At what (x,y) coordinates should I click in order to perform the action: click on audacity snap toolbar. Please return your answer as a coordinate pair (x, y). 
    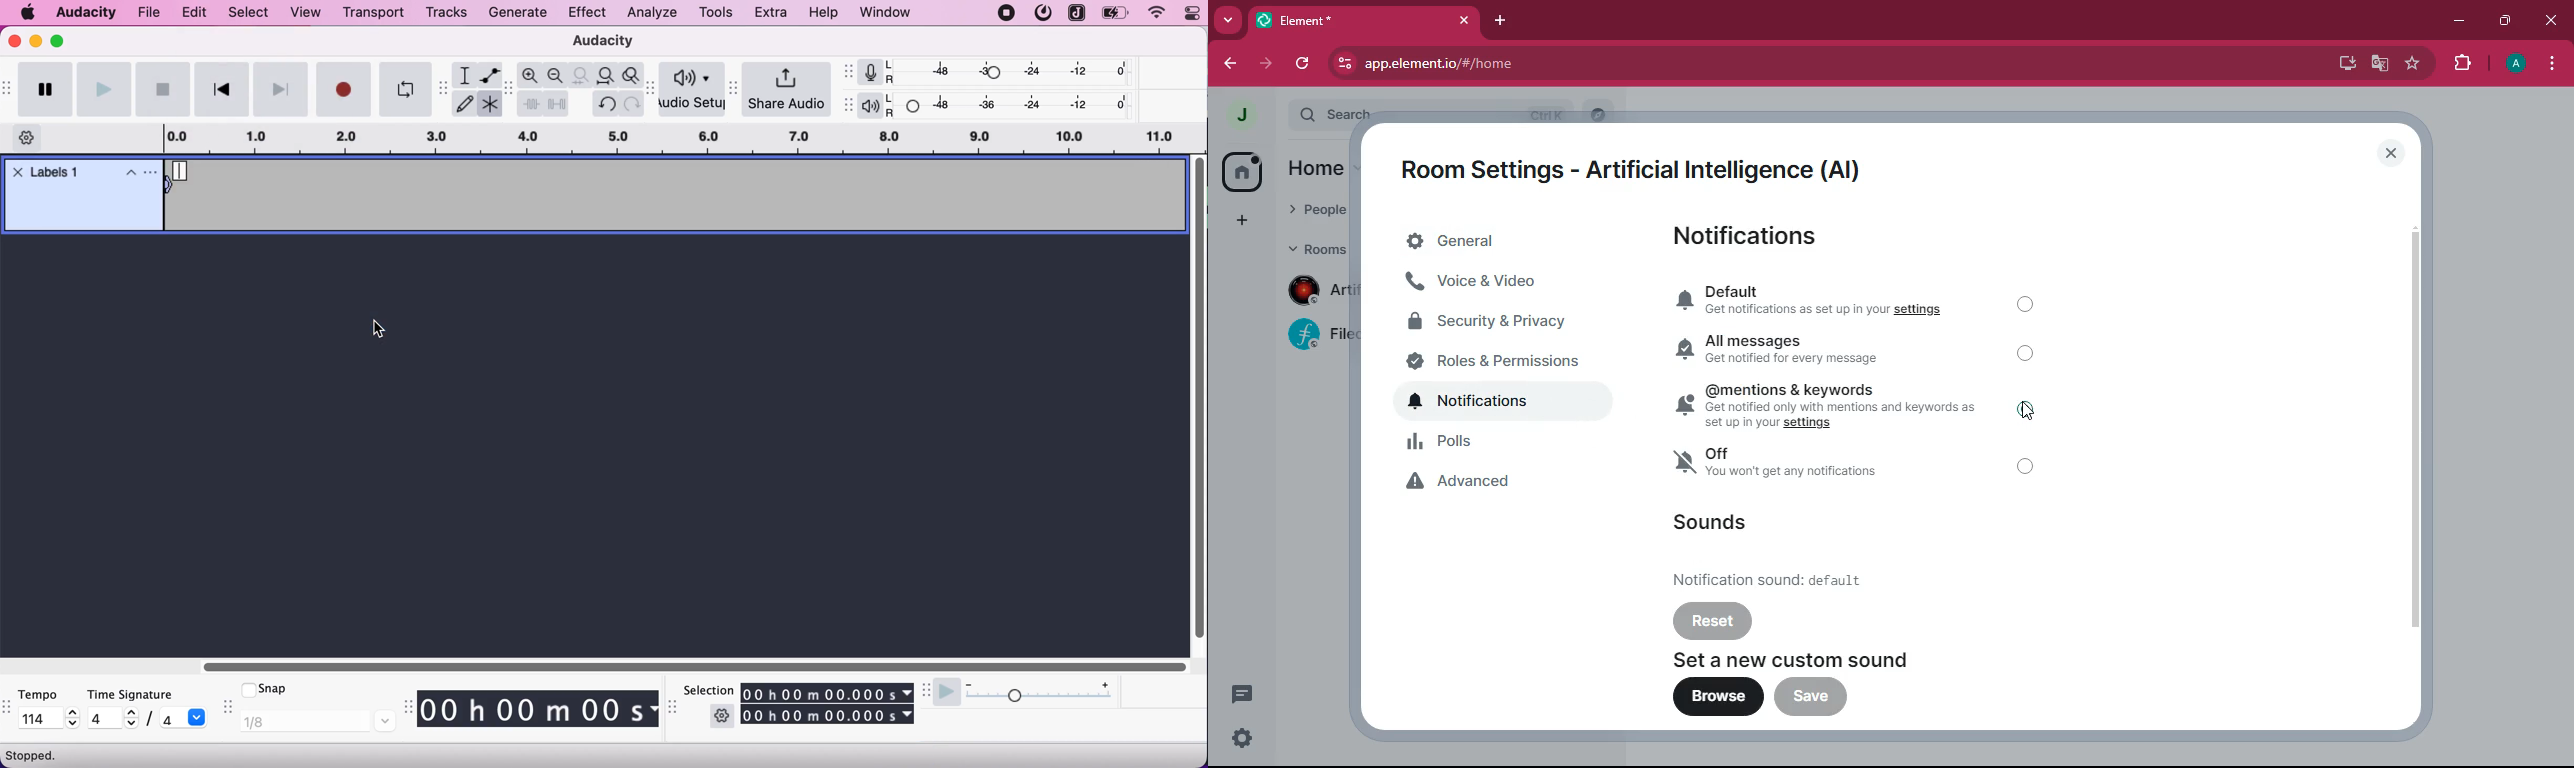
    Looking at the image, I should click on (226, 708).